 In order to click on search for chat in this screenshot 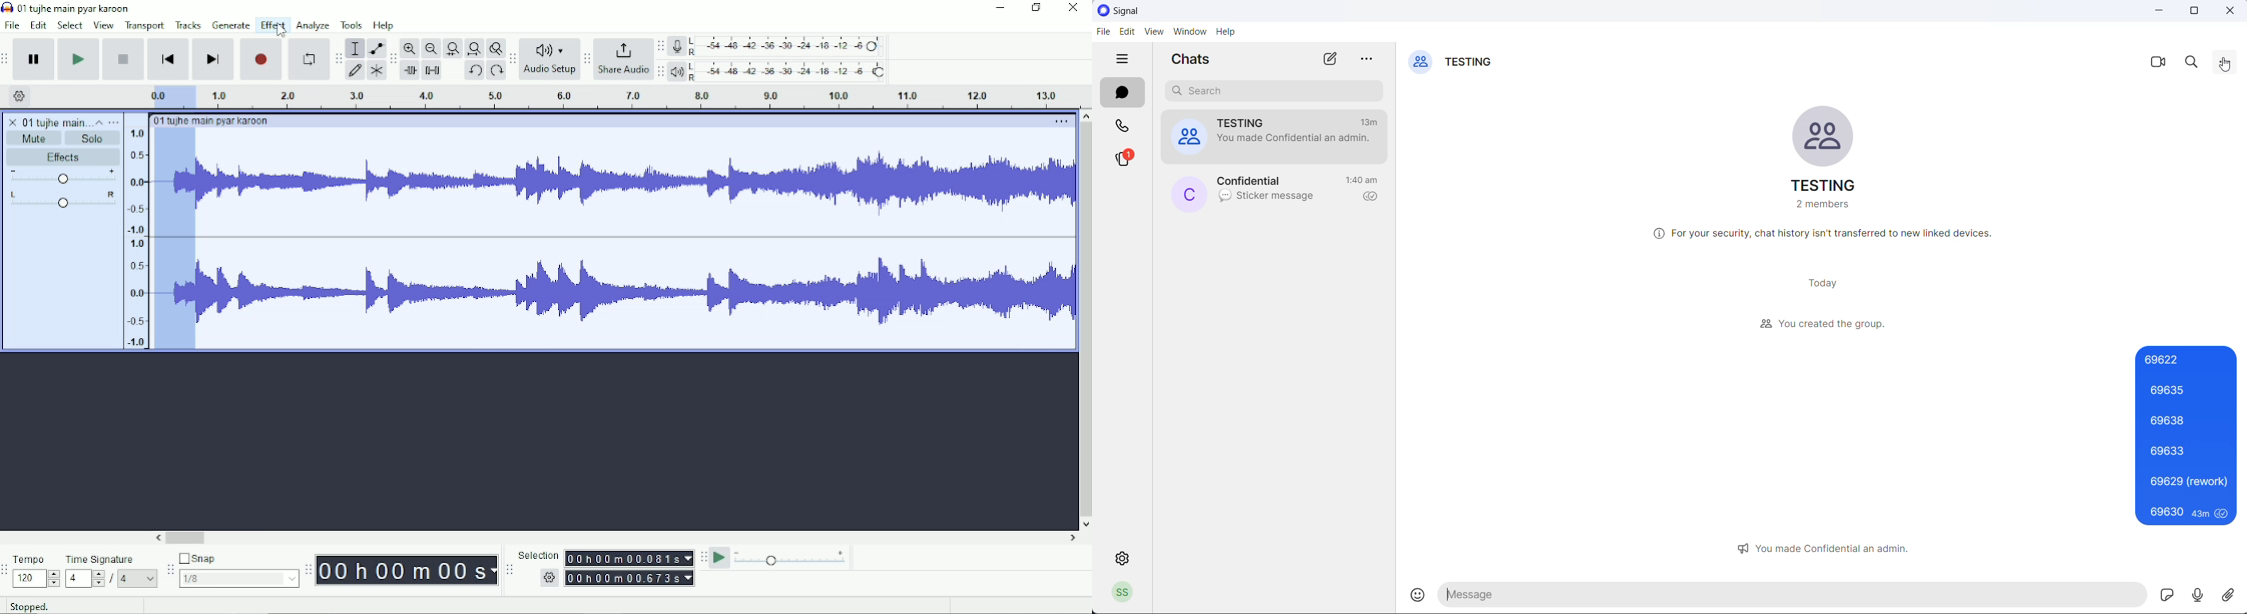, I will do `click(1276, 92)`.